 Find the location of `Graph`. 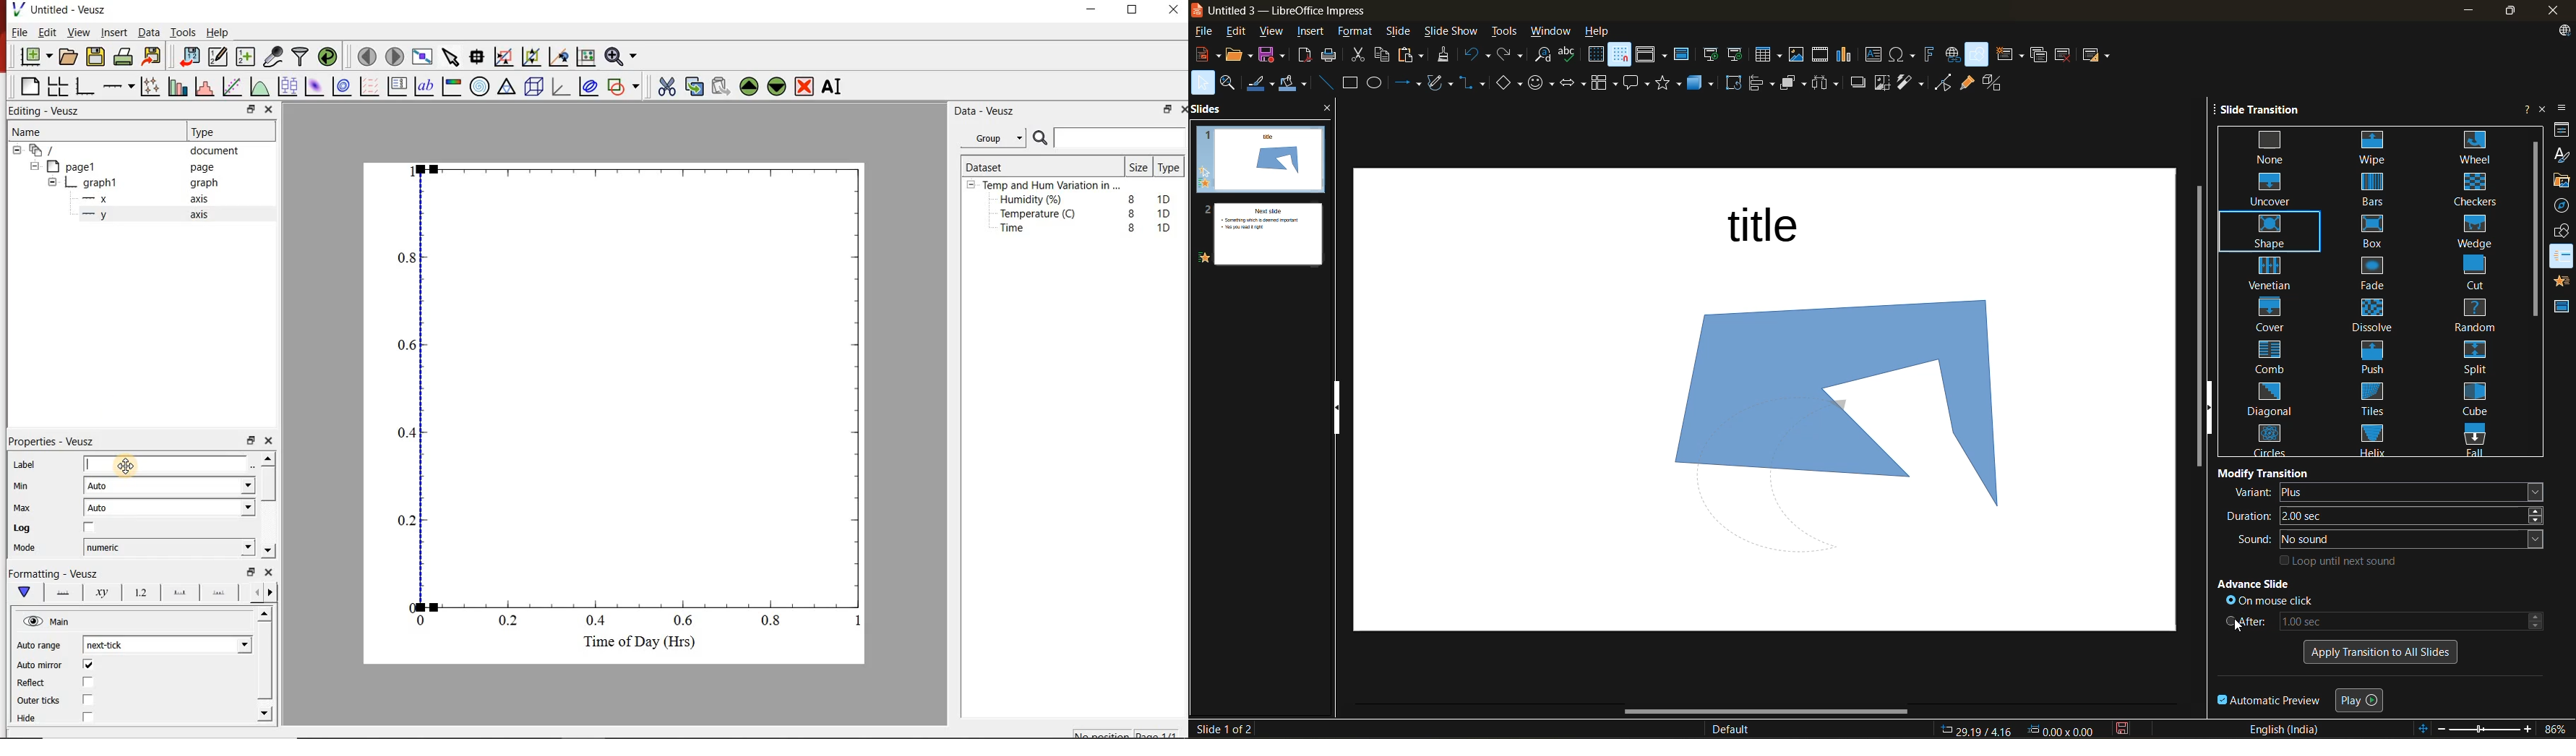

Graph is located at coordinates (645, 384).